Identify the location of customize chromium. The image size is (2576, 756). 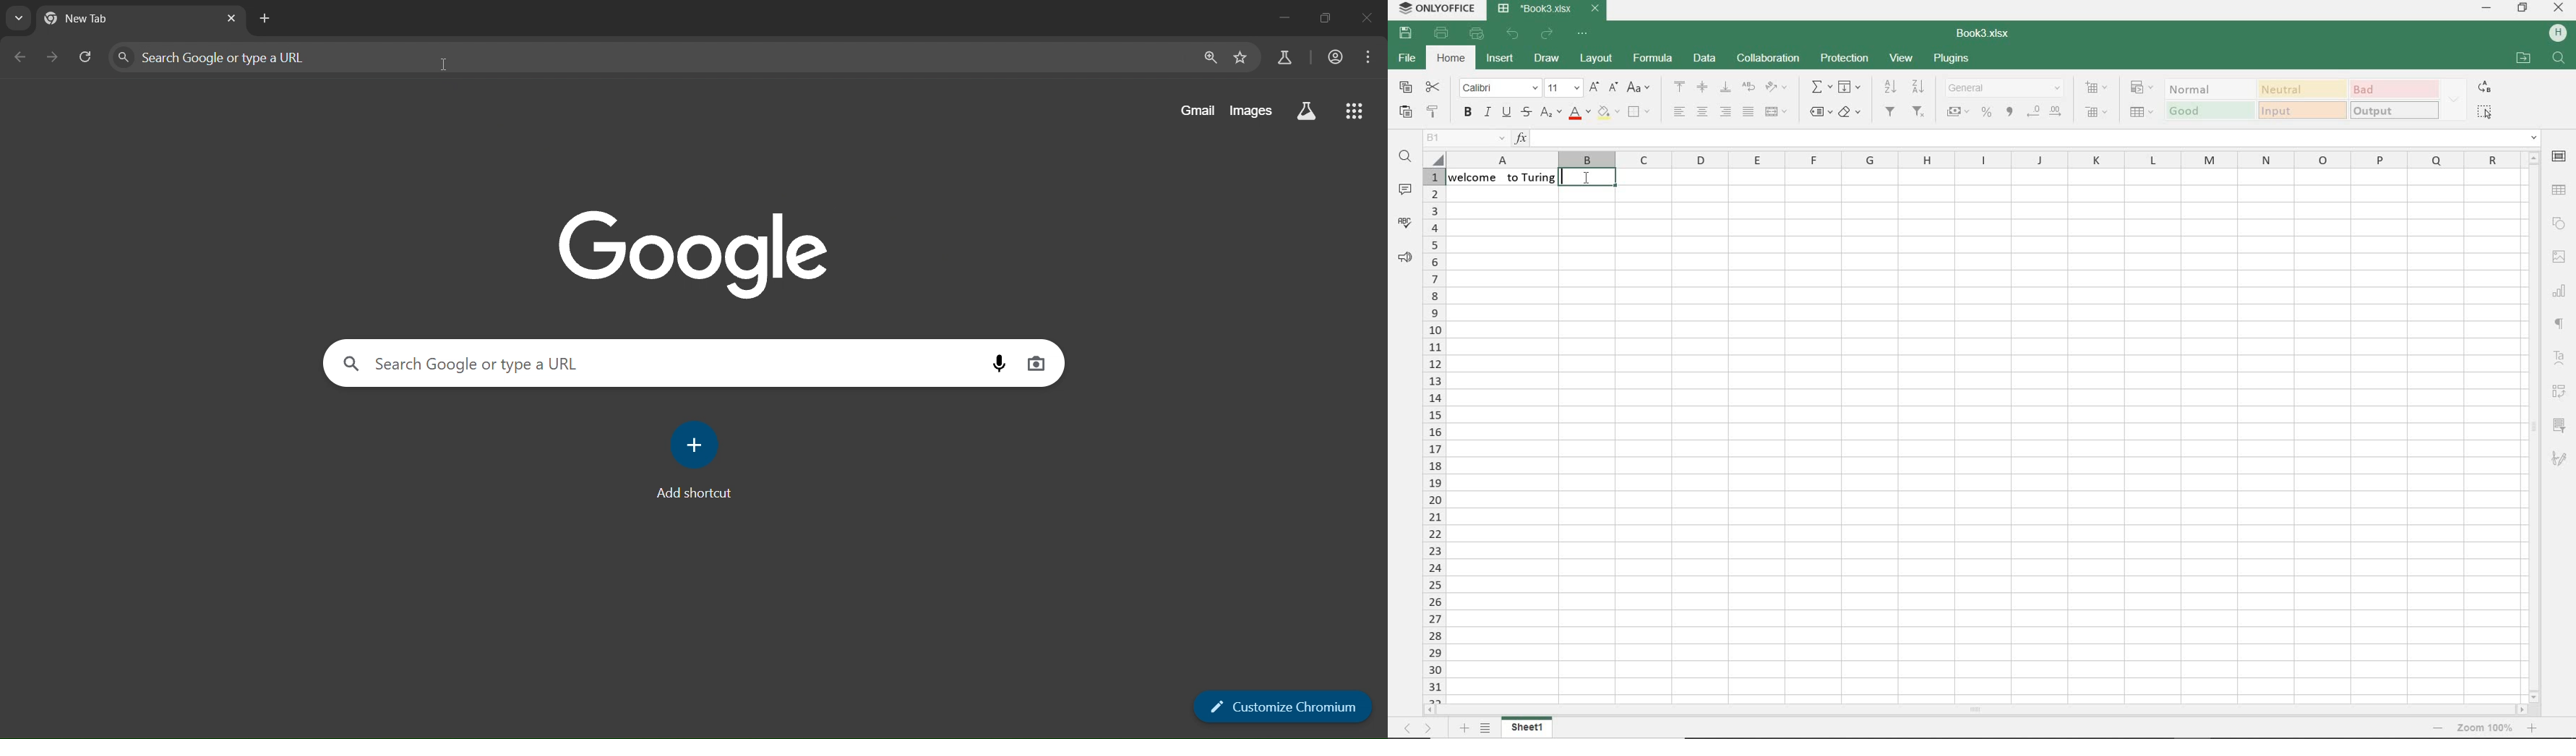
(1287, 707).